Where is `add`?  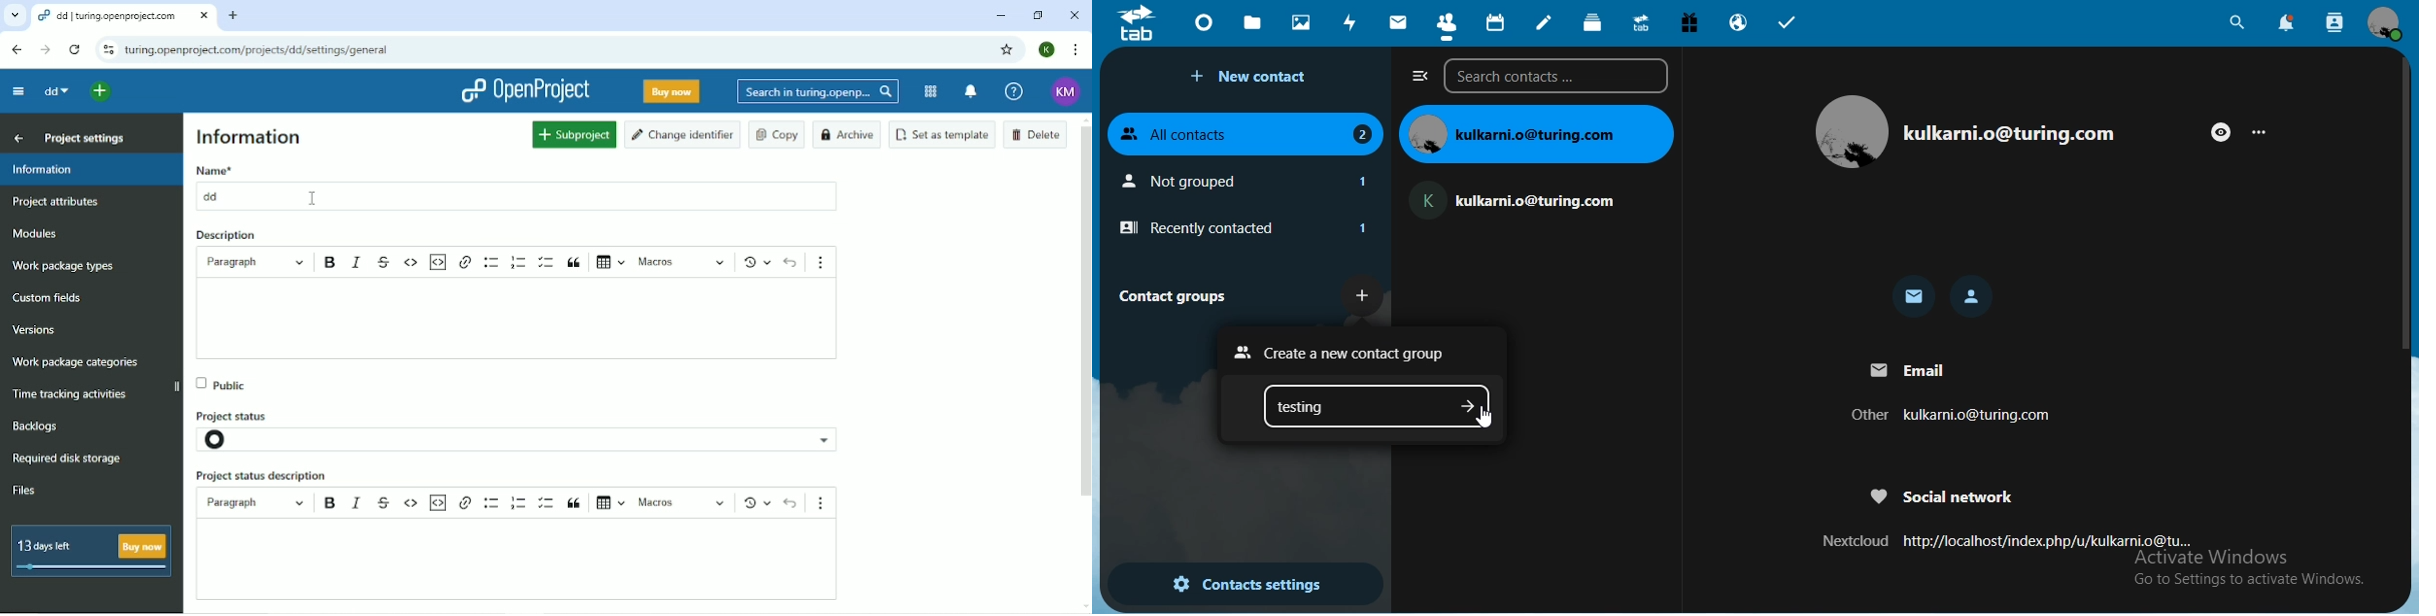
add is located at coordinates (1364, 293).